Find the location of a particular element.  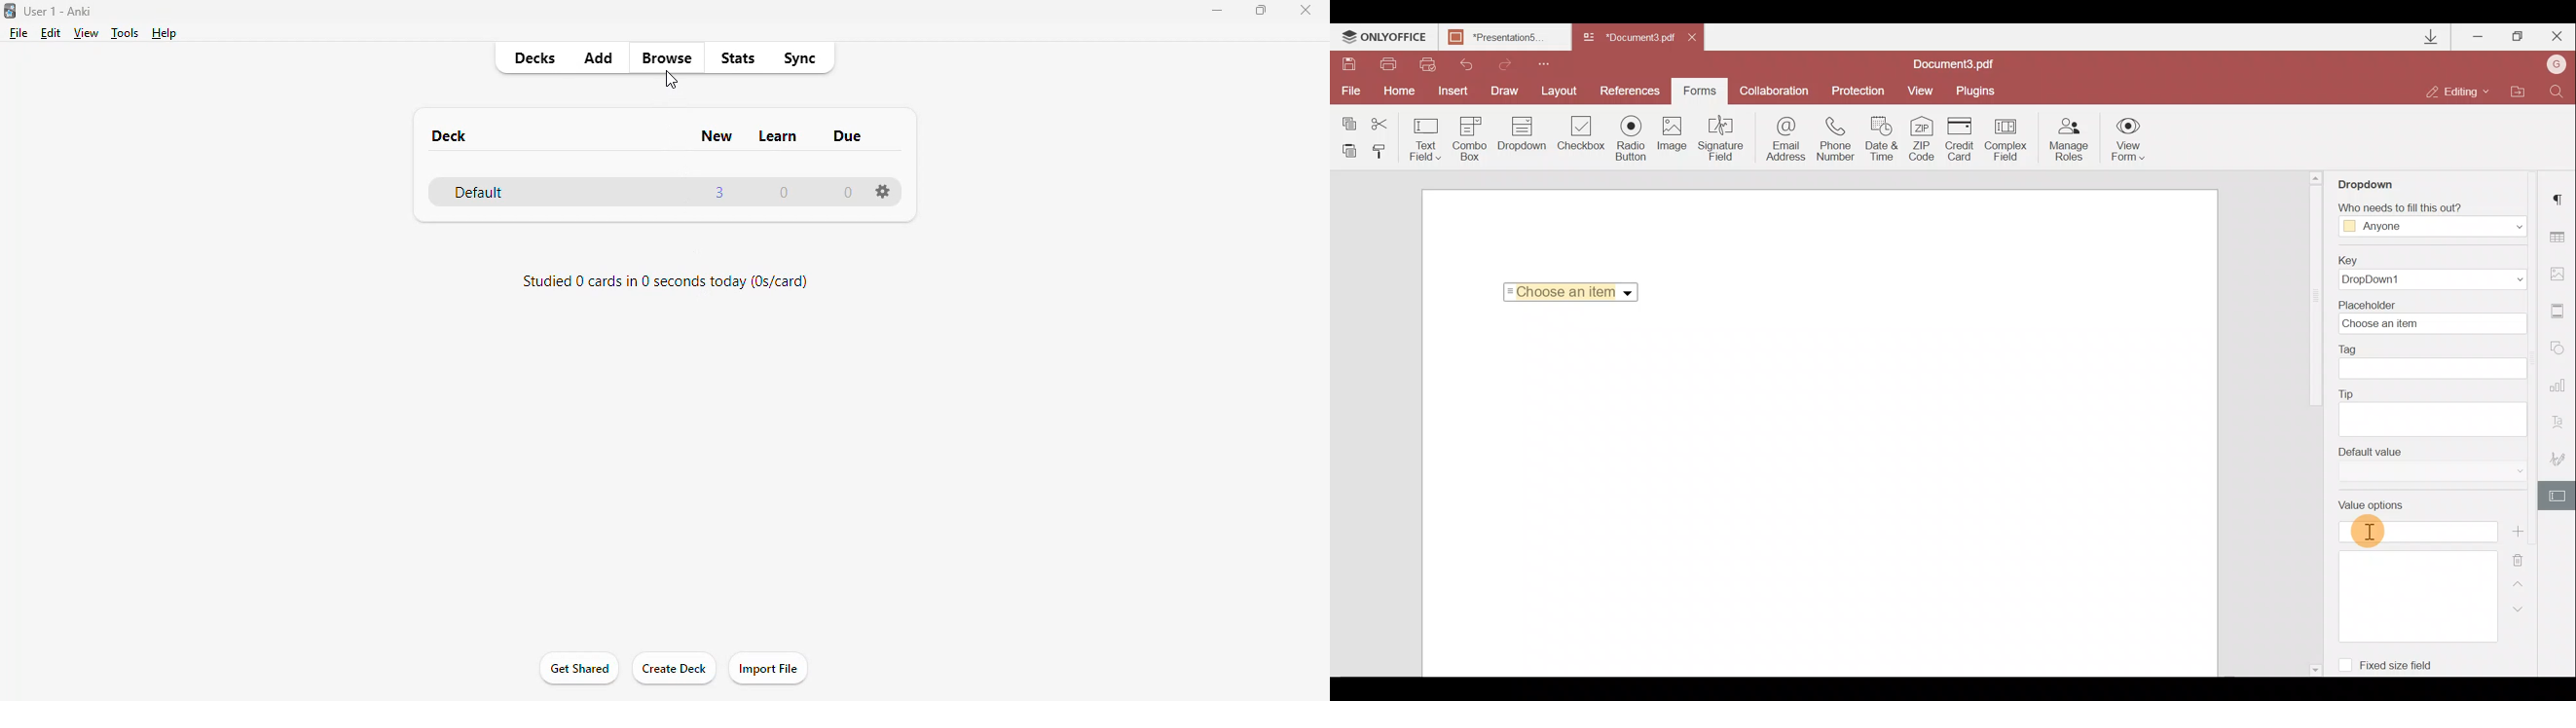

Print file is located at coordinates (1390, 65).